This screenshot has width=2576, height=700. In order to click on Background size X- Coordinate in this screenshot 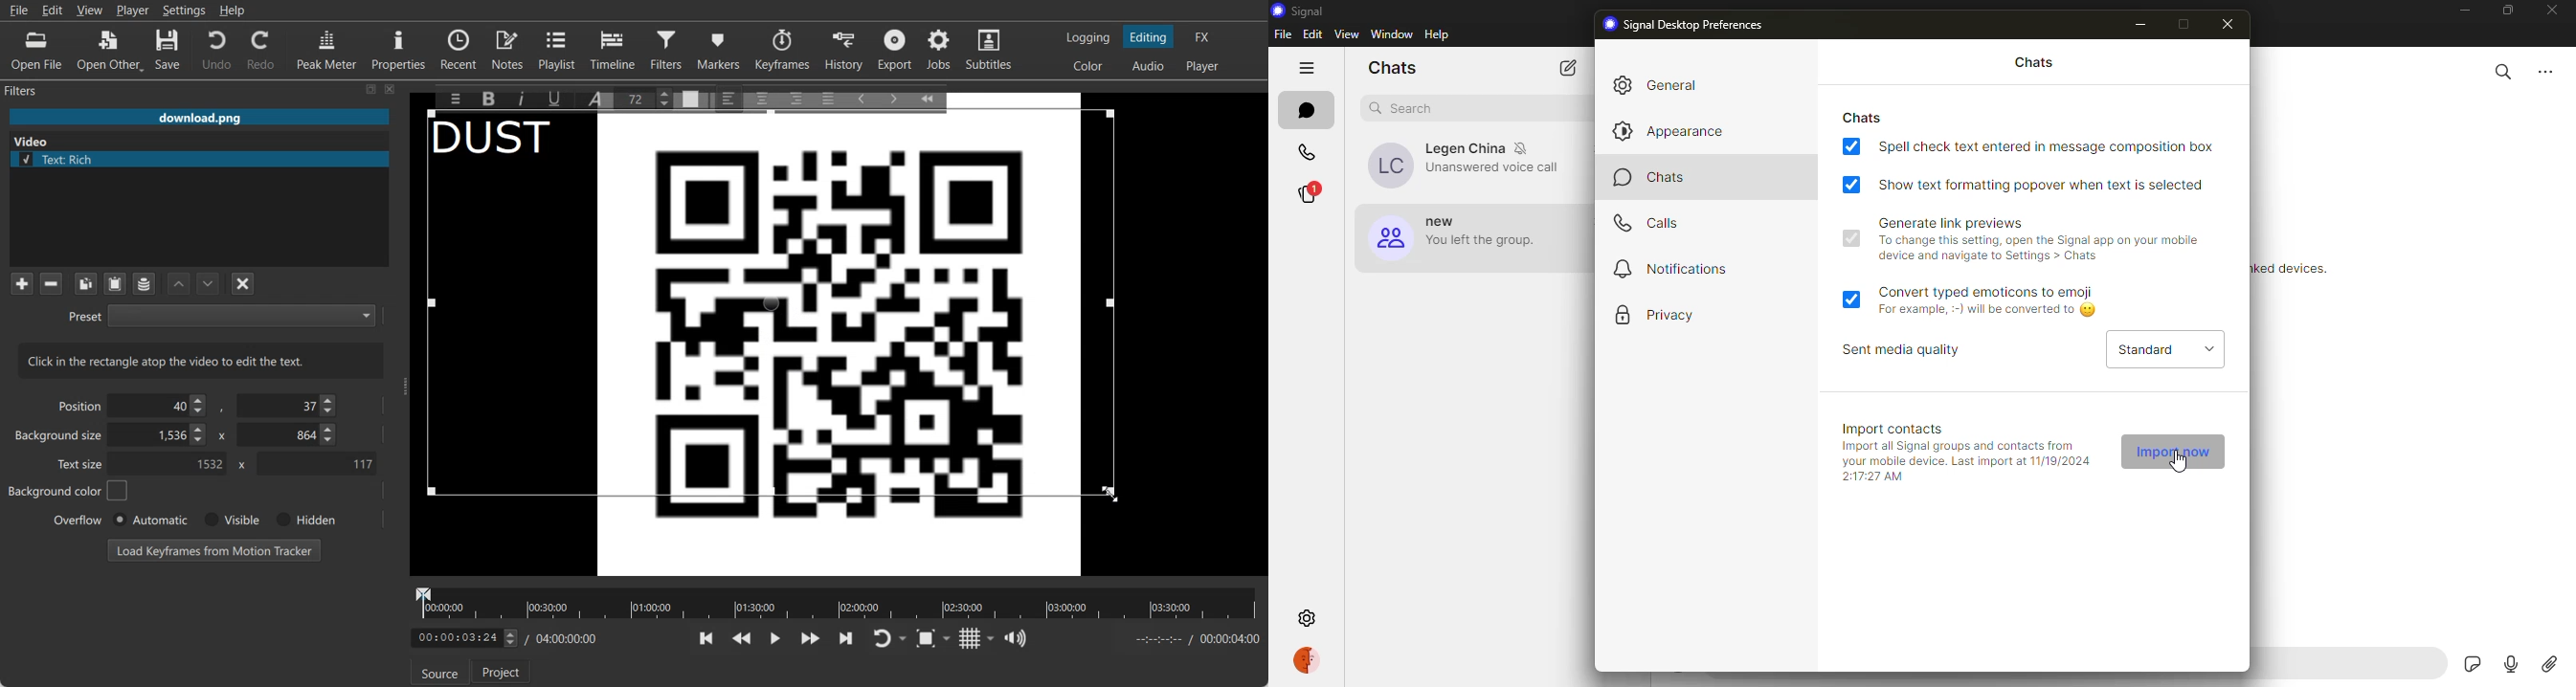, I will do `click(161, 436)`.